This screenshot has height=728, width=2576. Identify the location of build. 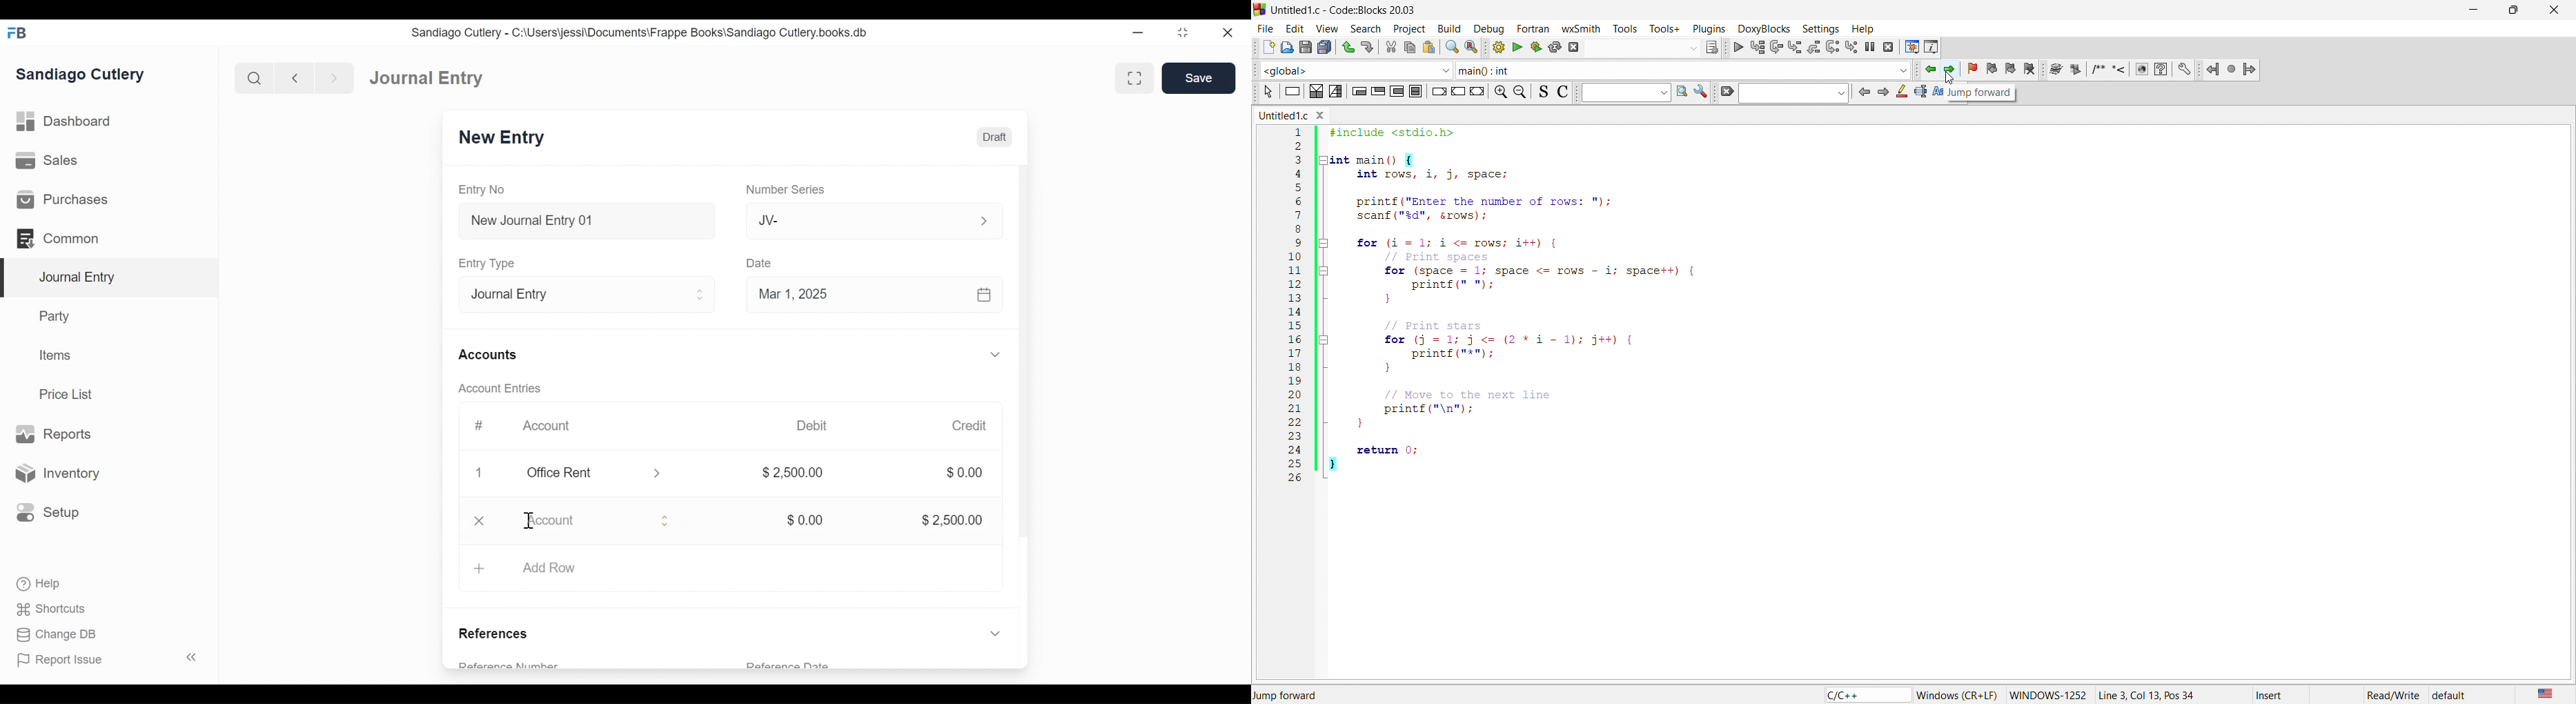
(1493, 48).